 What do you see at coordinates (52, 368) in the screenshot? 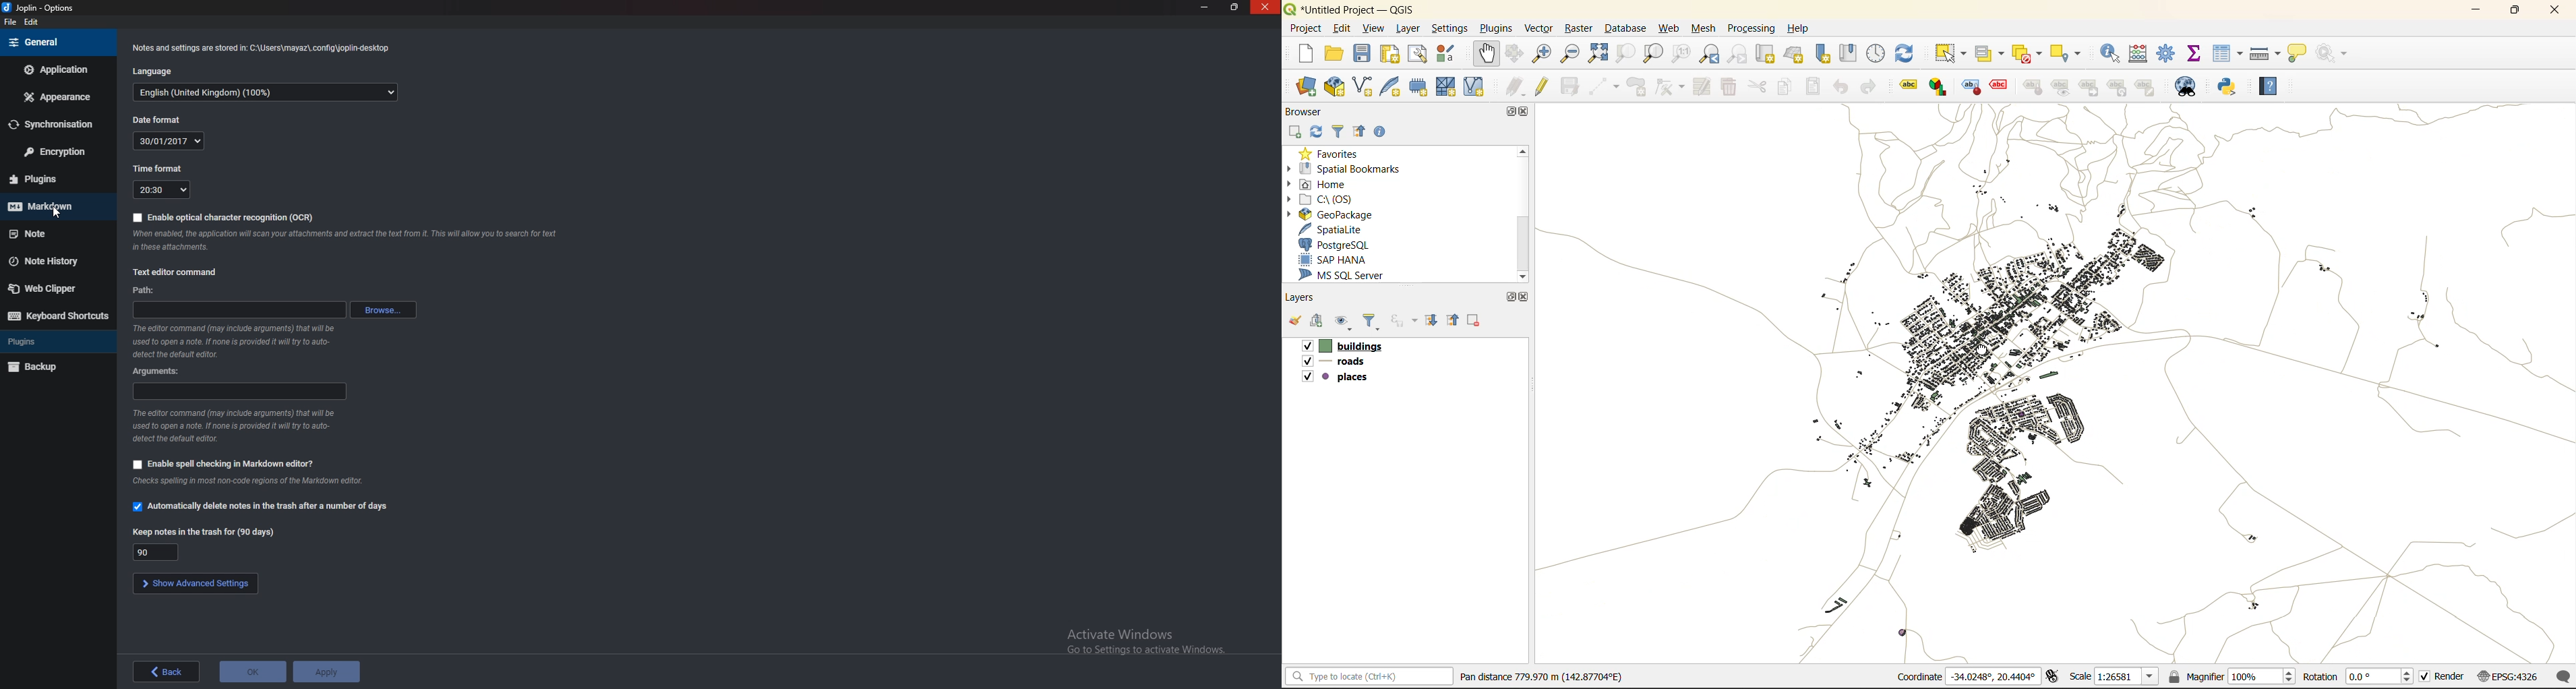
I see `Back up` at bounding box center [52, 368].